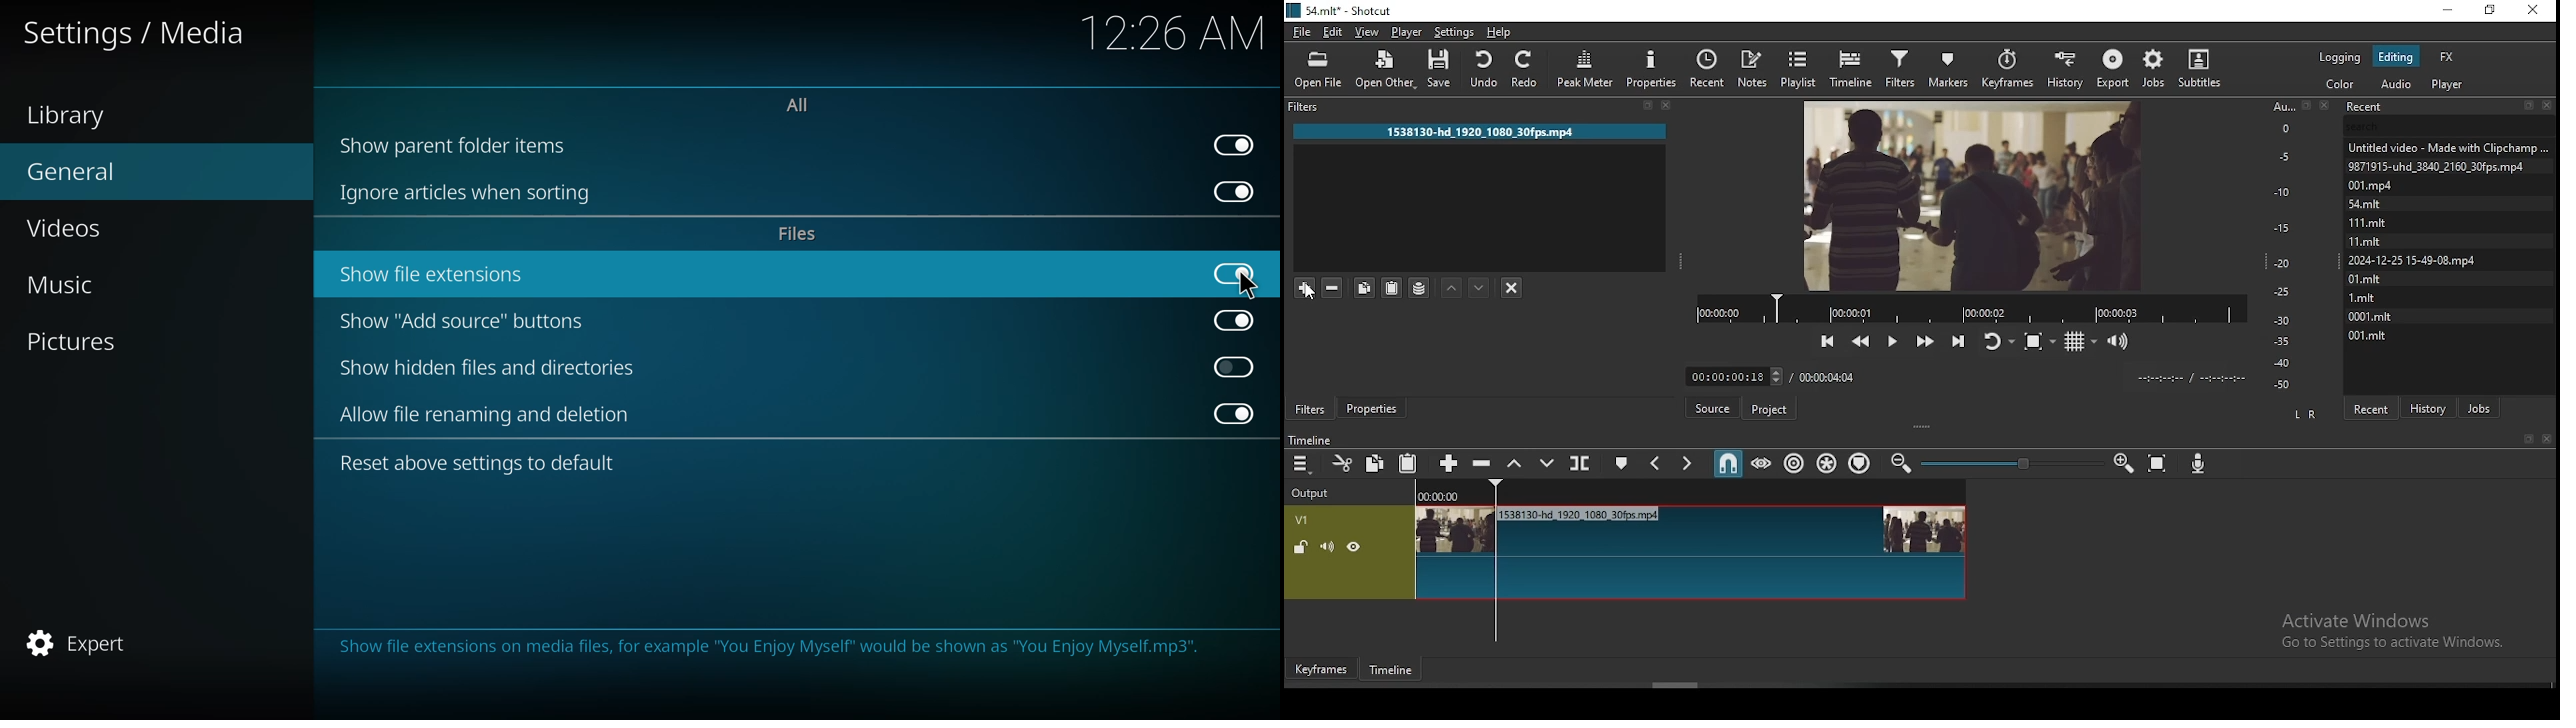 The width and height of the screenshot is (2576, 728). Describe the element at coordinates (2368, 334) in the screenshot. I see `001.mit` at that location.